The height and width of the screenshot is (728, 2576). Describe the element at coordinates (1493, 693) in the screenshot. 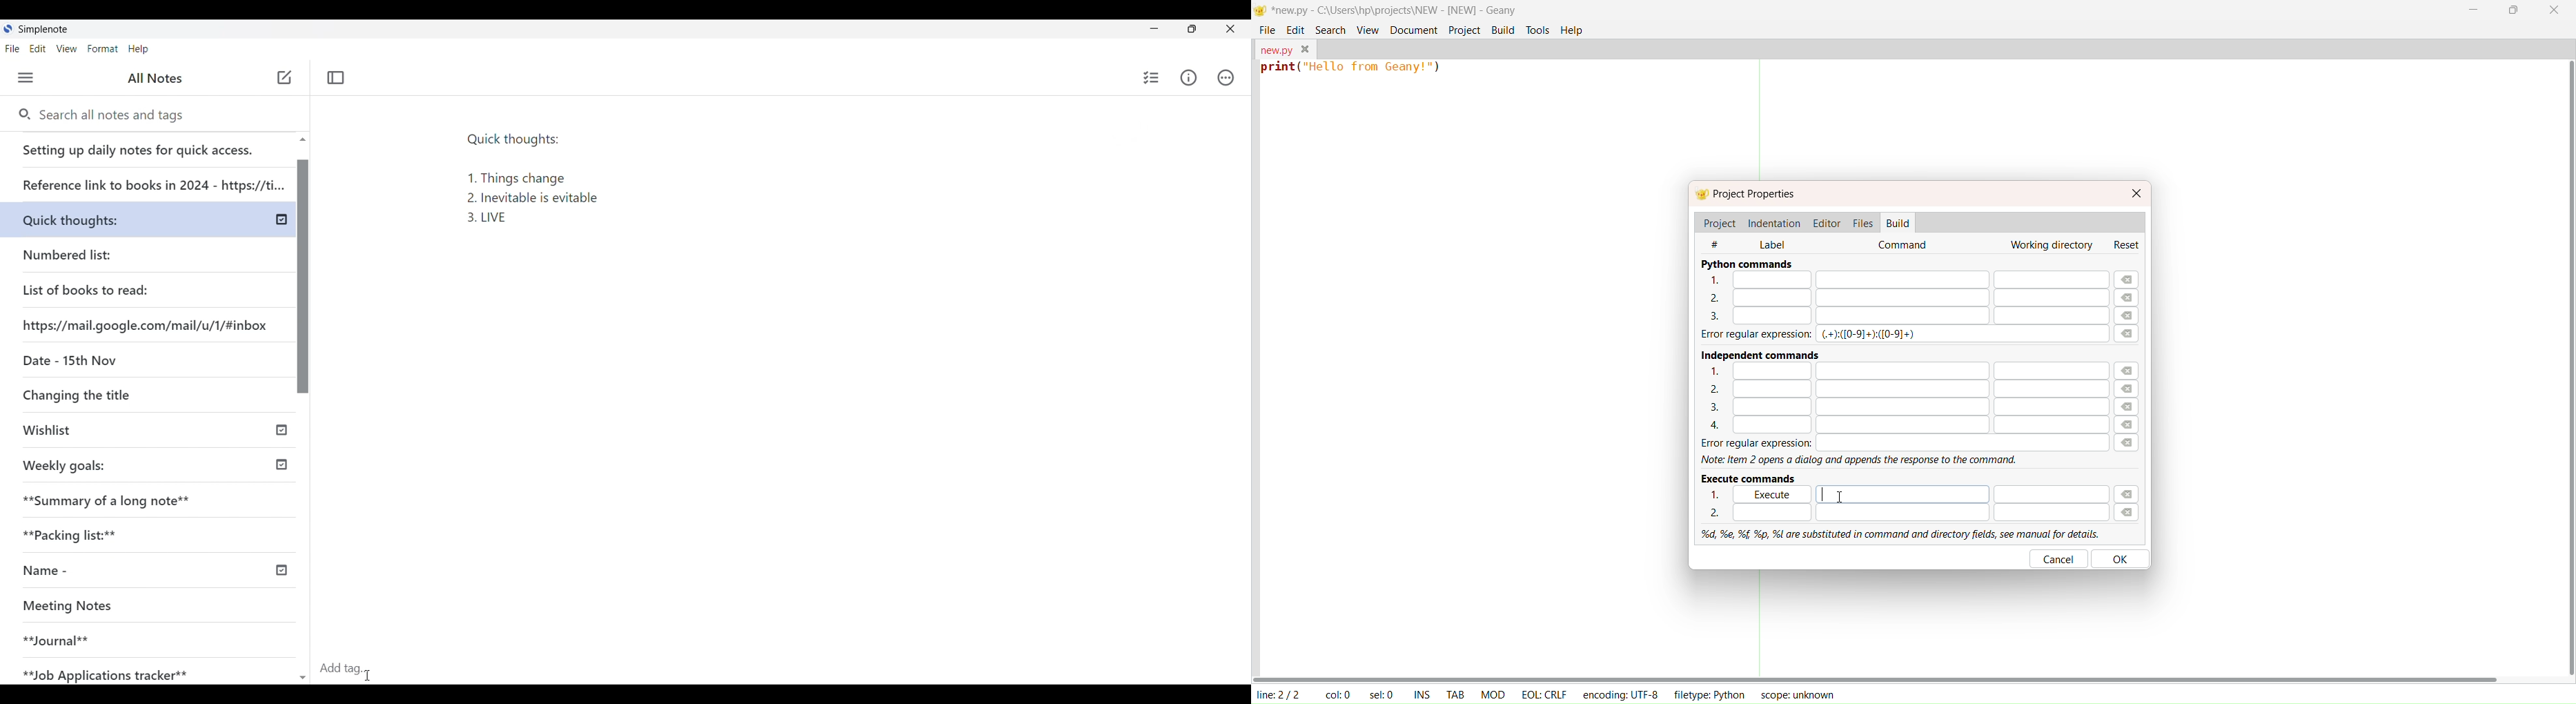

I see `MOD` at that location.